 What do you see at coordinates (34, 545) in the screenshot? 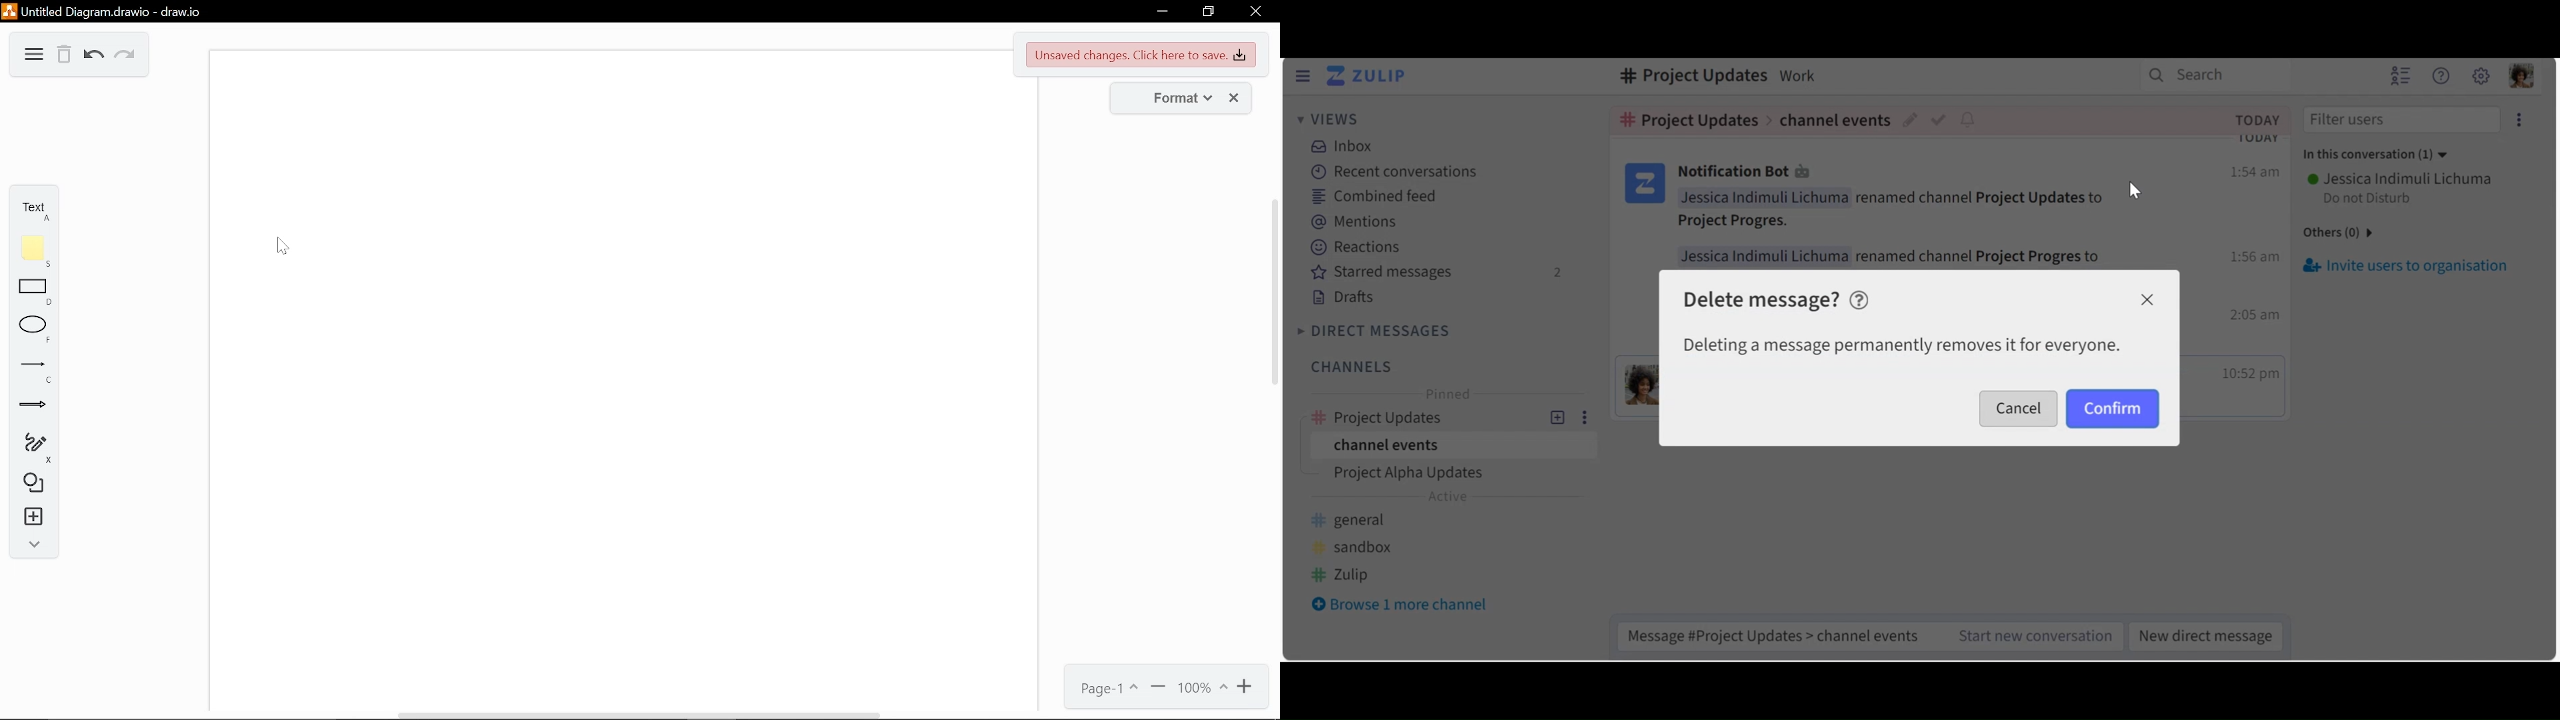
I see `collapse` at bounding box center [34, 545].